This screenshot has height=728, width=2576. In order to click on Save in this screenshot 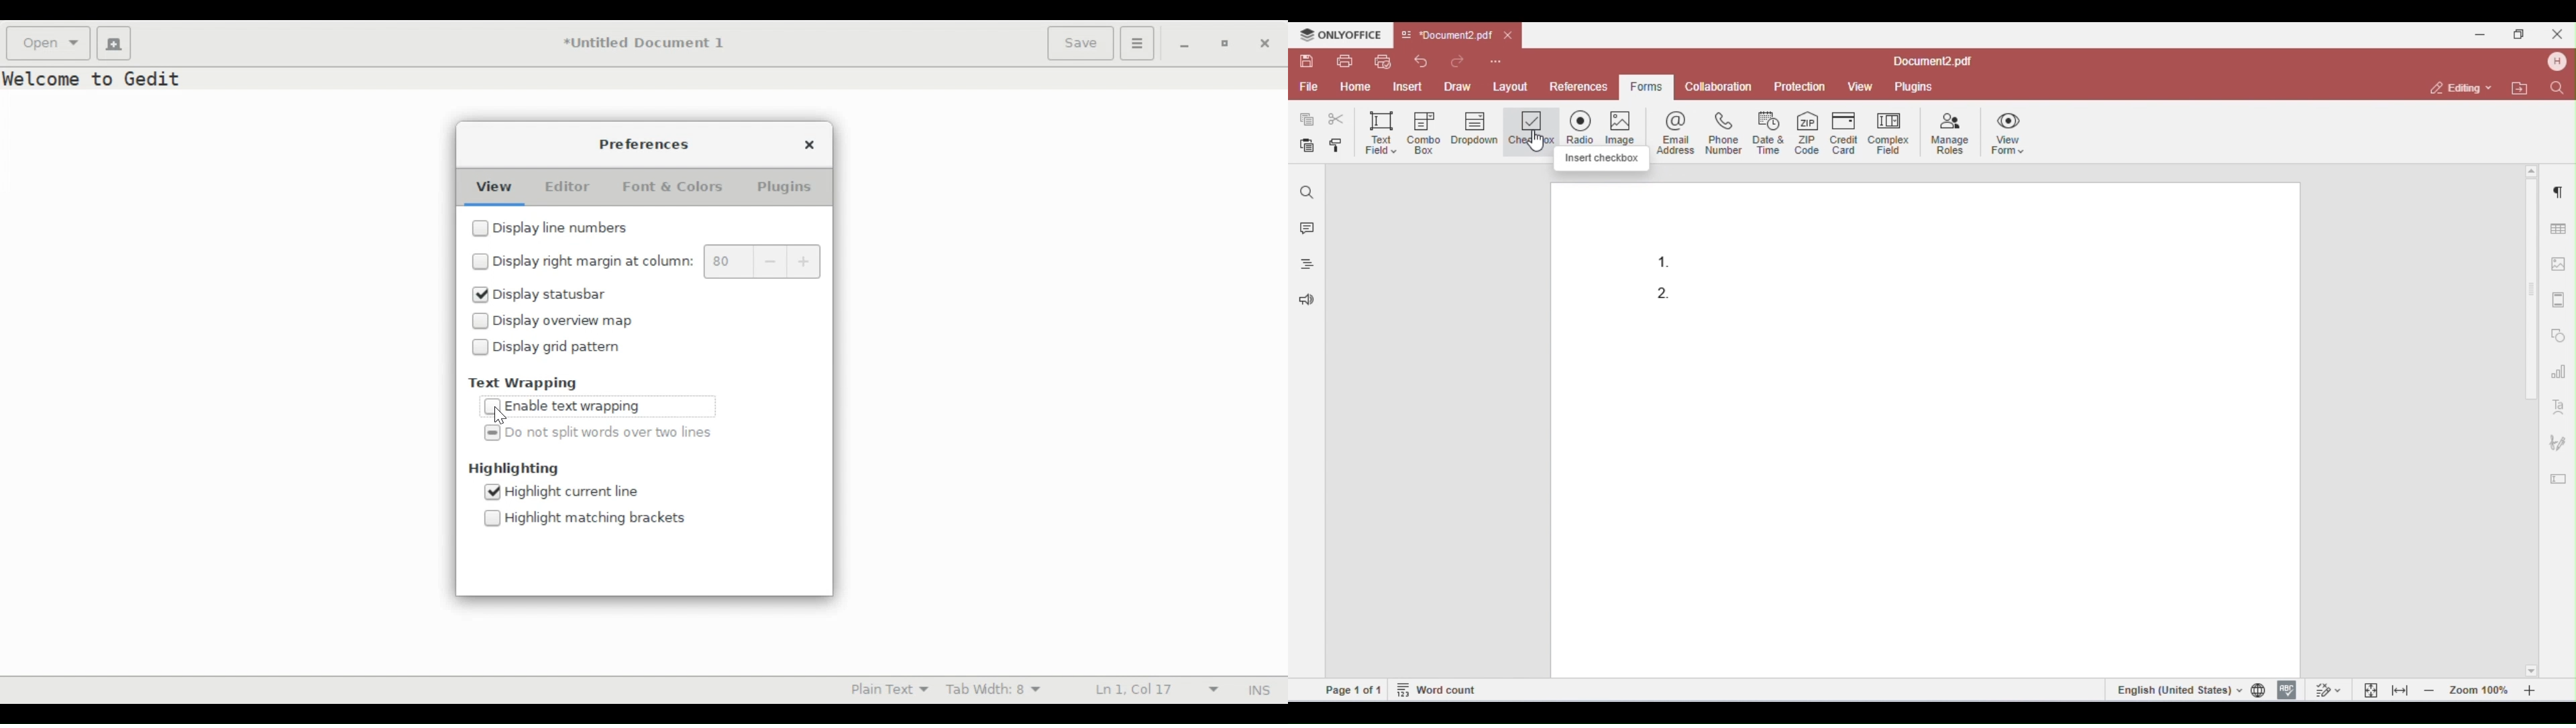, I will do `click(1081, 44)`.